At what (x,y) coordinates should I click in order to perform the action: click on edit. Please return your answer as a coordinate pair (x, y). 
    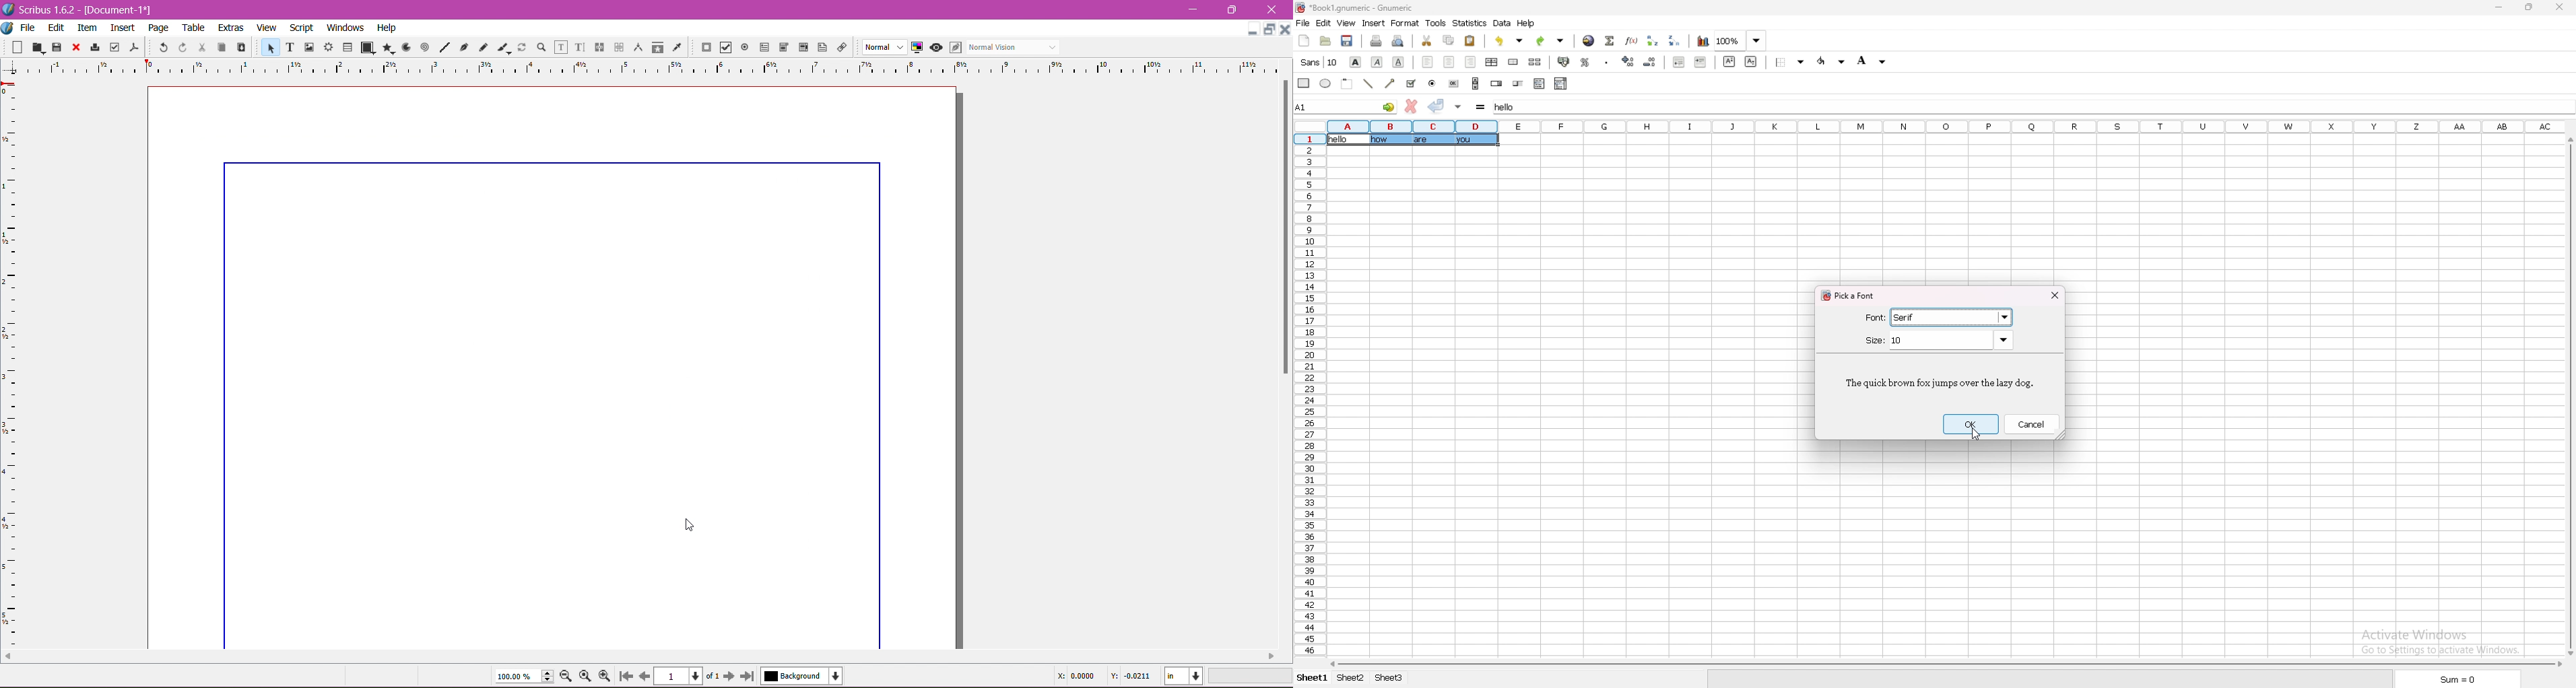
    Looking at the image, I should click on (1324, 22).